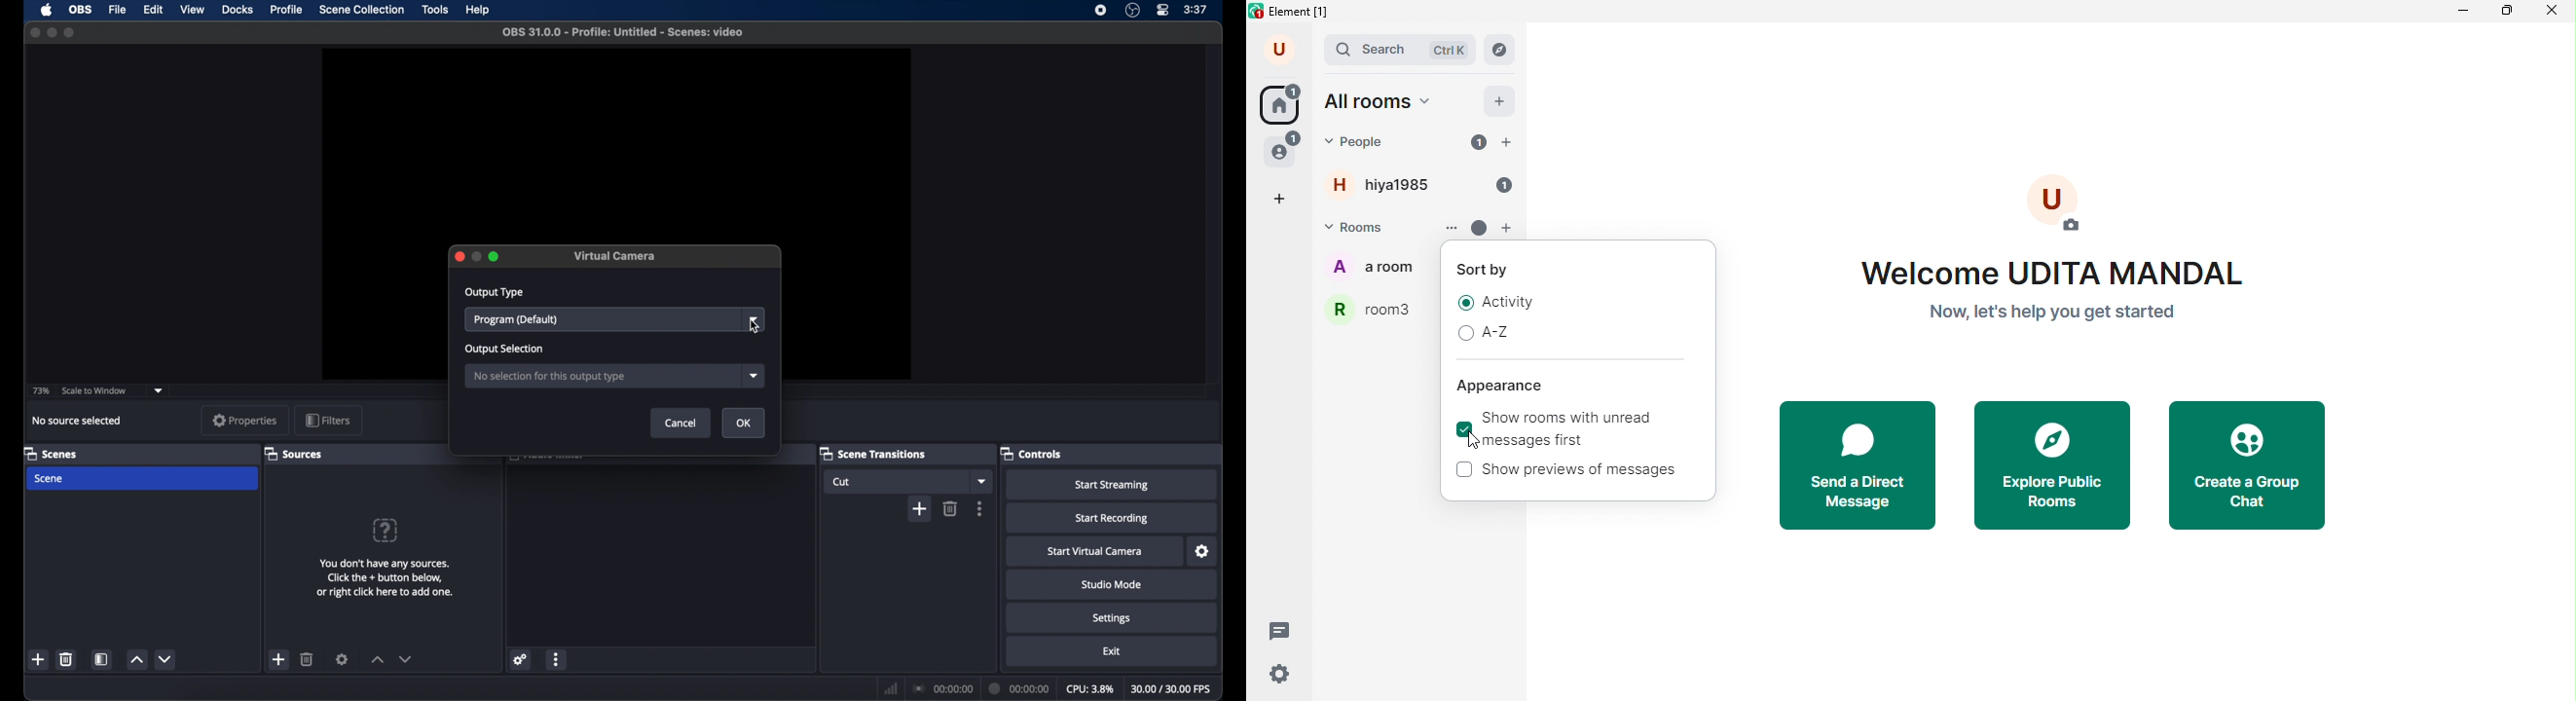 The image size is (2576, 728). I want to click on sources, so click(293, 454).